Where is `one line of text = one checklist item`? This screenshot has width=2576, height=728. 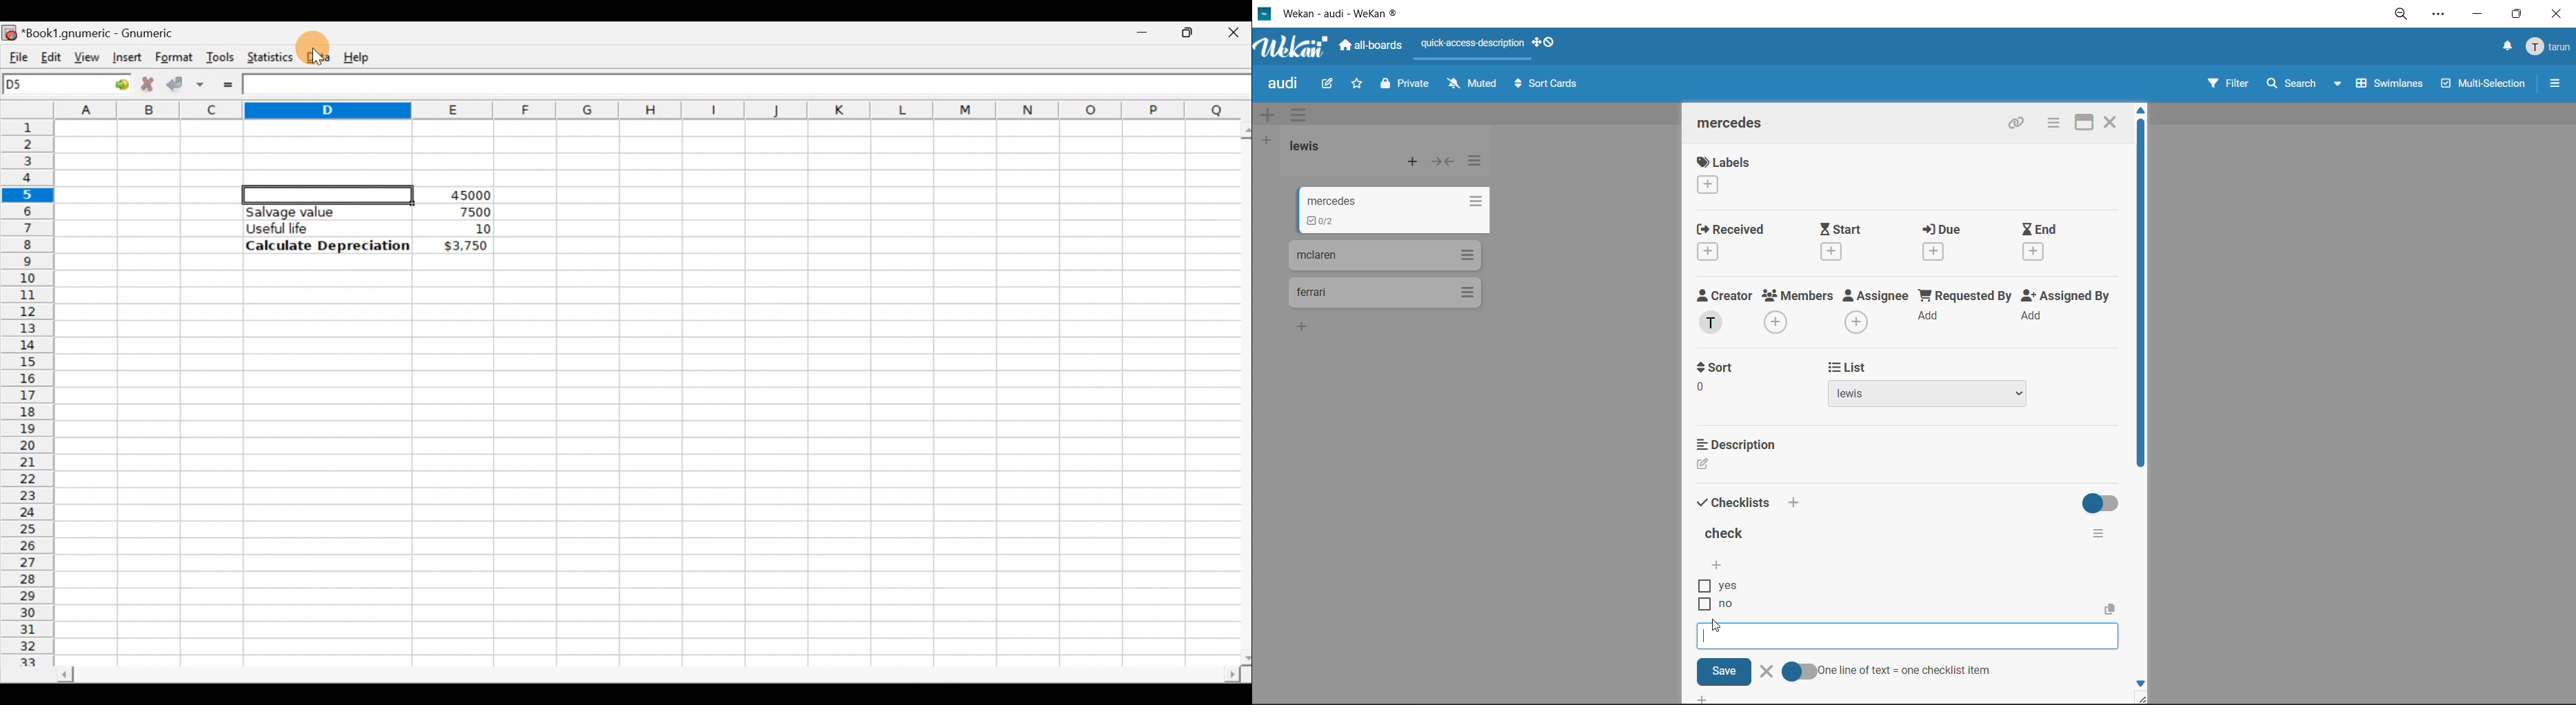
one line of text = one checklist item is located at coordinates (1906, 673).